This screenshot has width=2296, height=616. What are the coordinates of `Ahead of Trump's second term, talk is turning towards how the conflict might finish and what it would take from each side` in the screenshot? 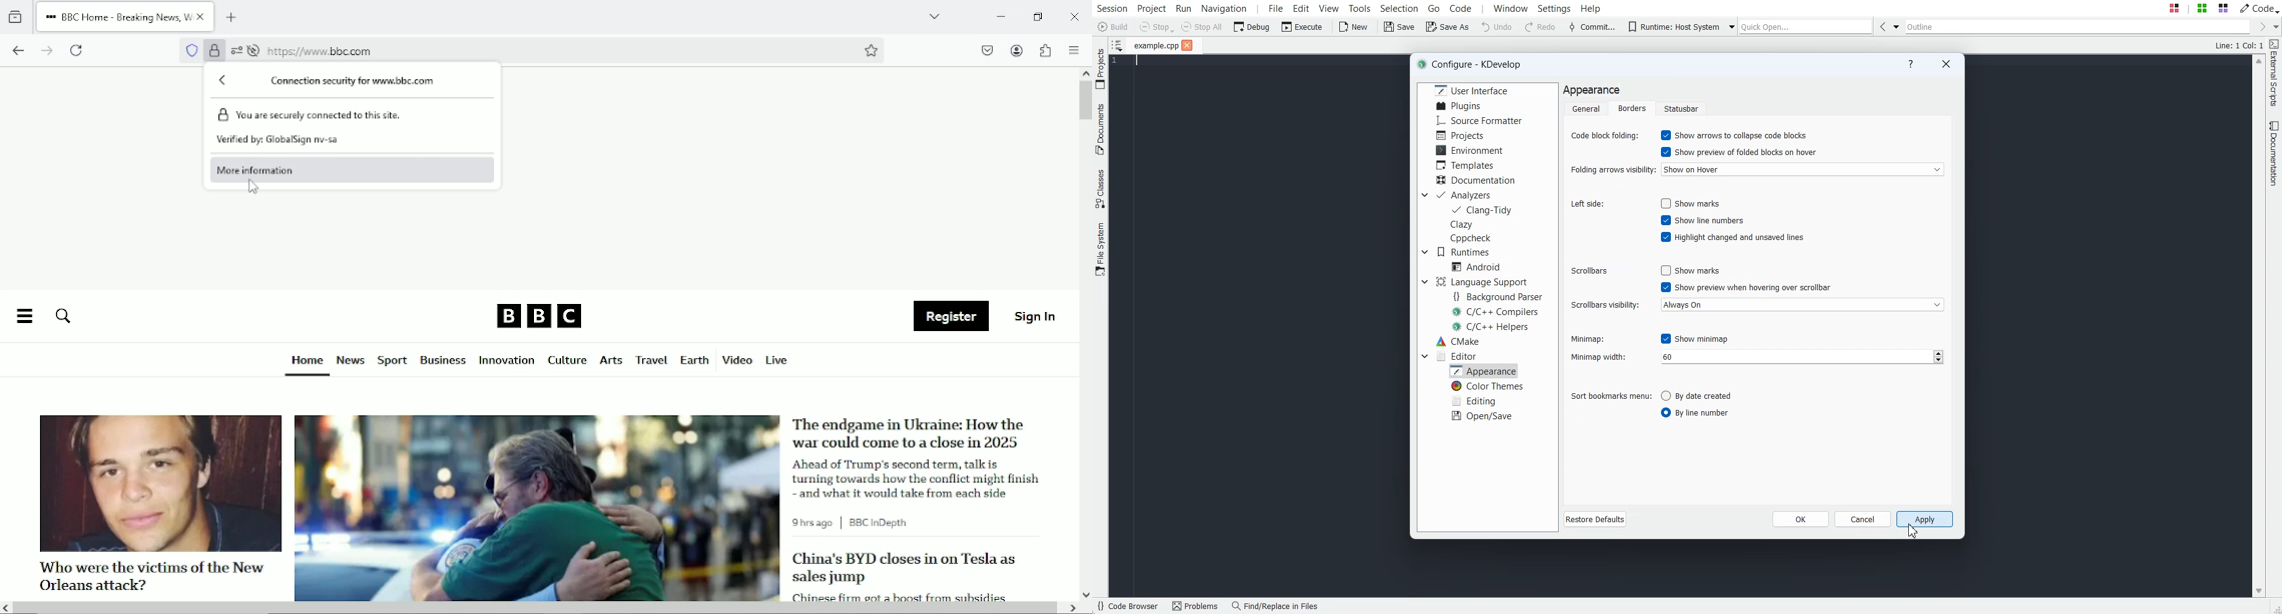 It's located at (919, 478).